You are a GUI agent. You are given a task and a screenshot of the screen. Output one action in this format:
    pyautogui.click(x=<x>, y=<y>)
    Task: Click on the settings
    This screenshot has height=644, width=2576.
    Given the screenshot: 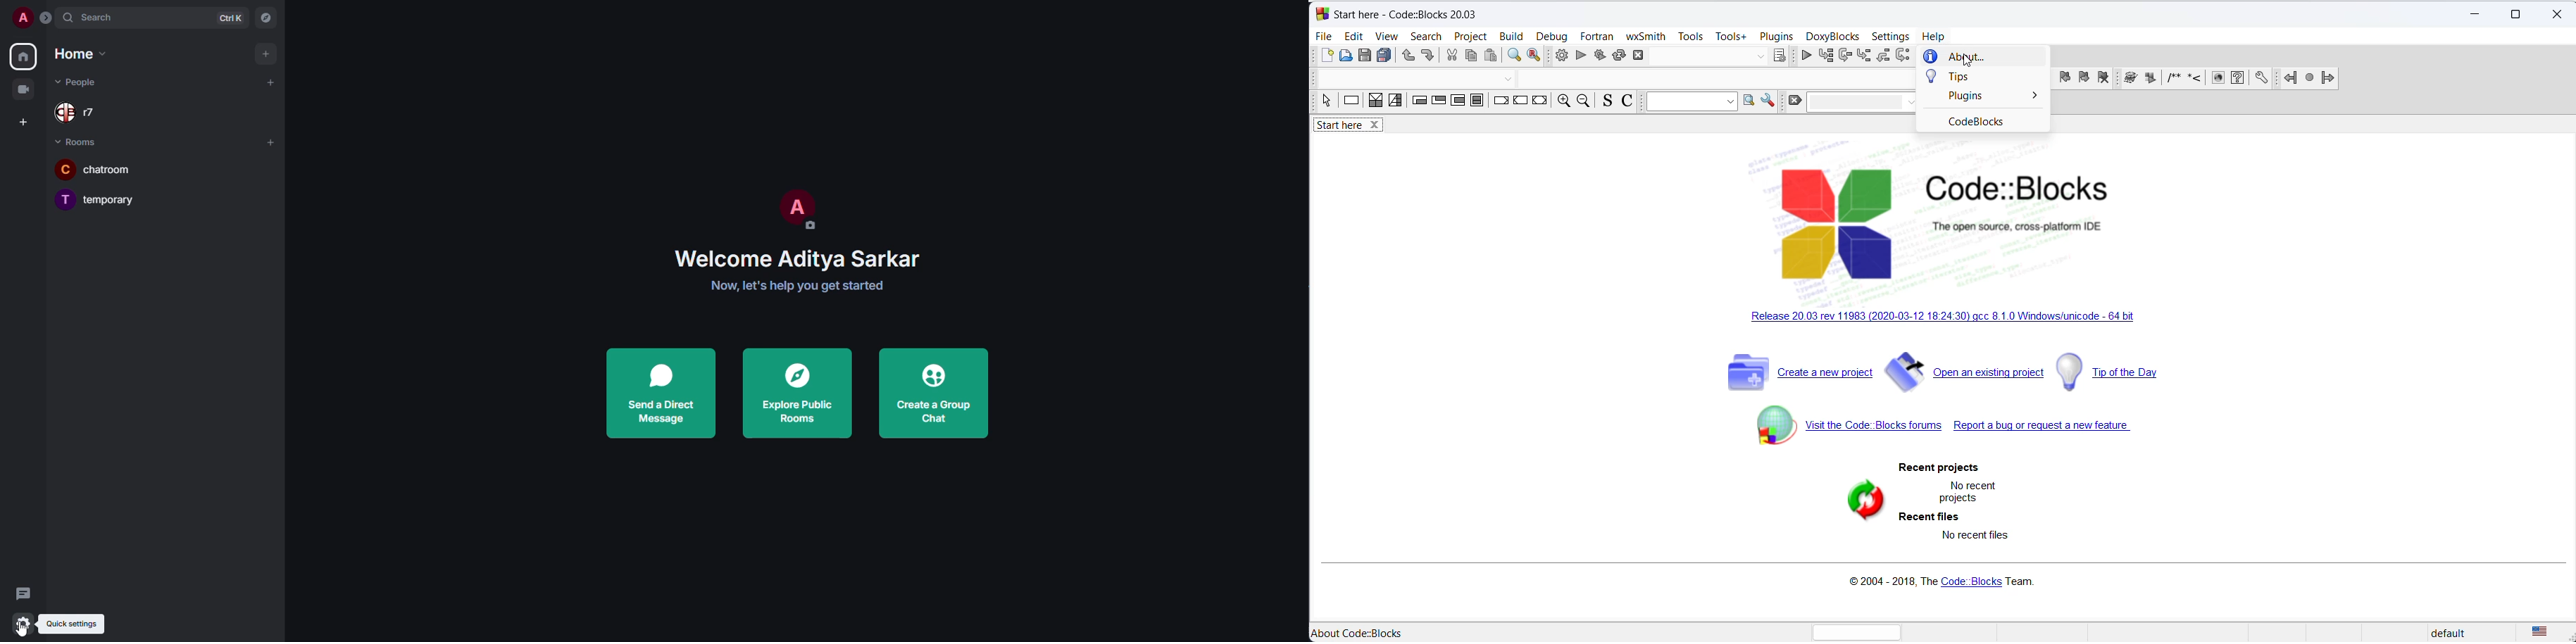 What is the action you would take?
    pyautogui.click(x=1889, y=38)
    